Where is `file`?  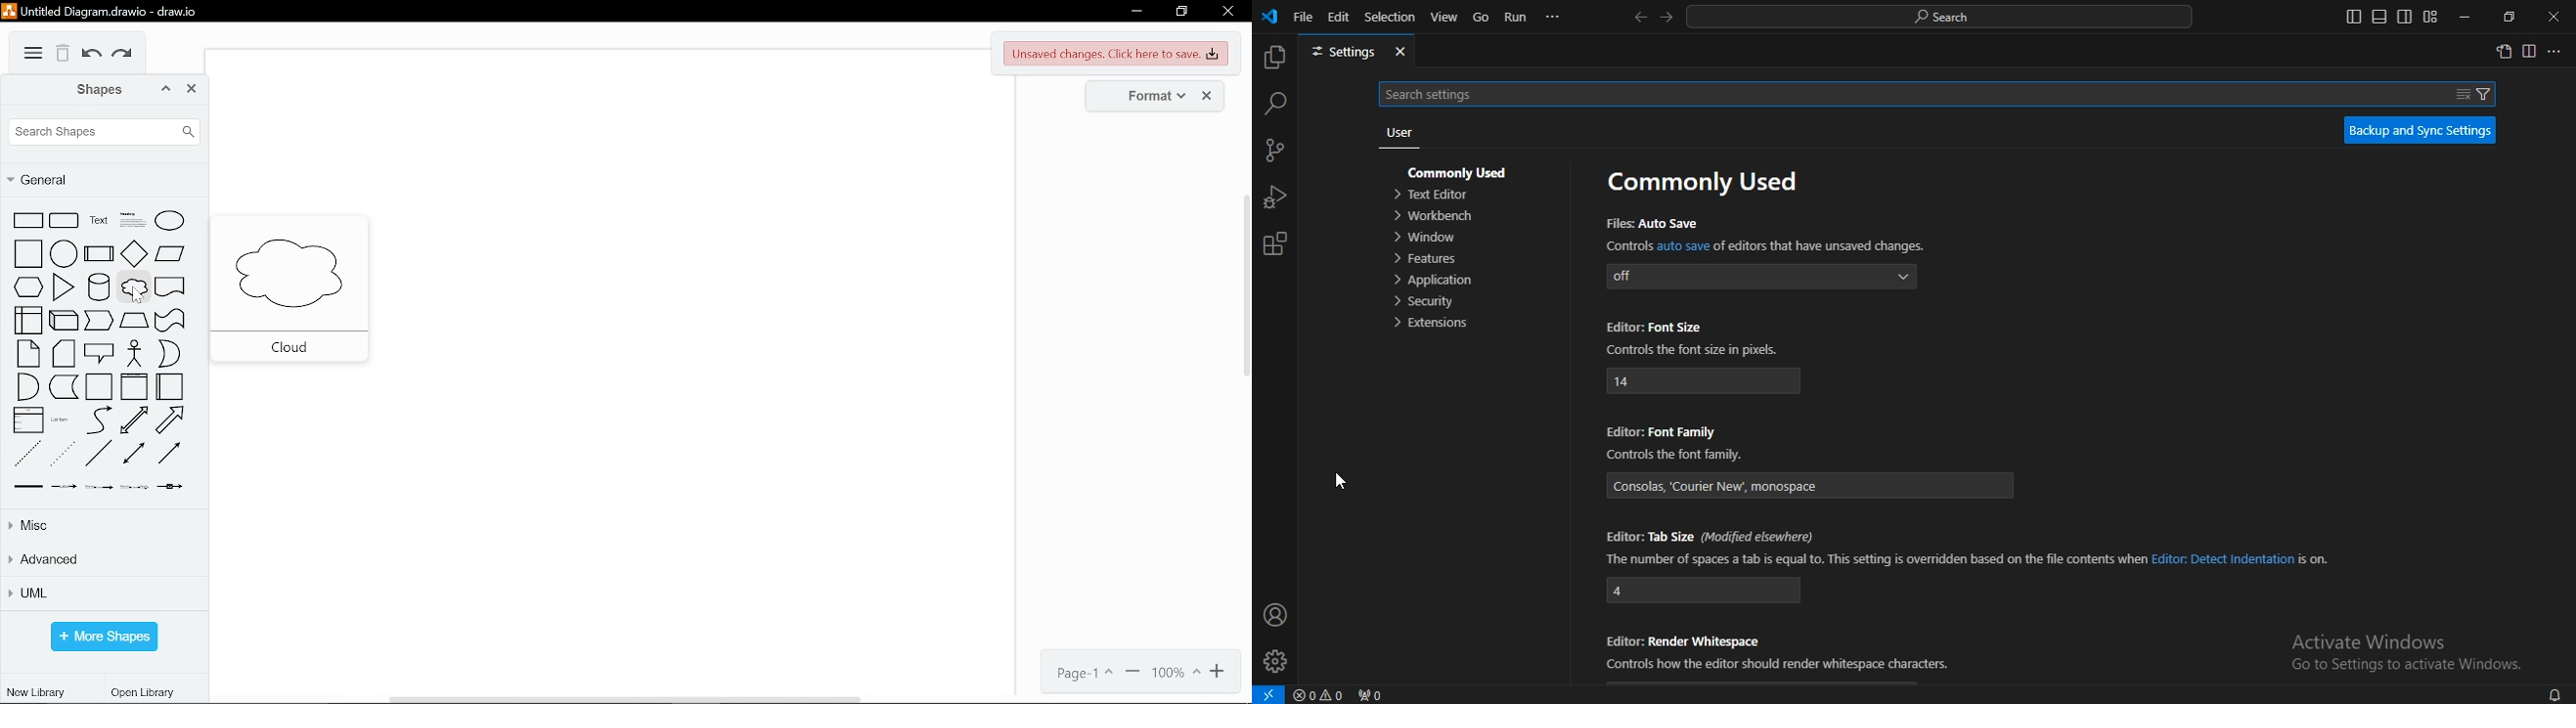
file is located at coordinates (1303, 16).